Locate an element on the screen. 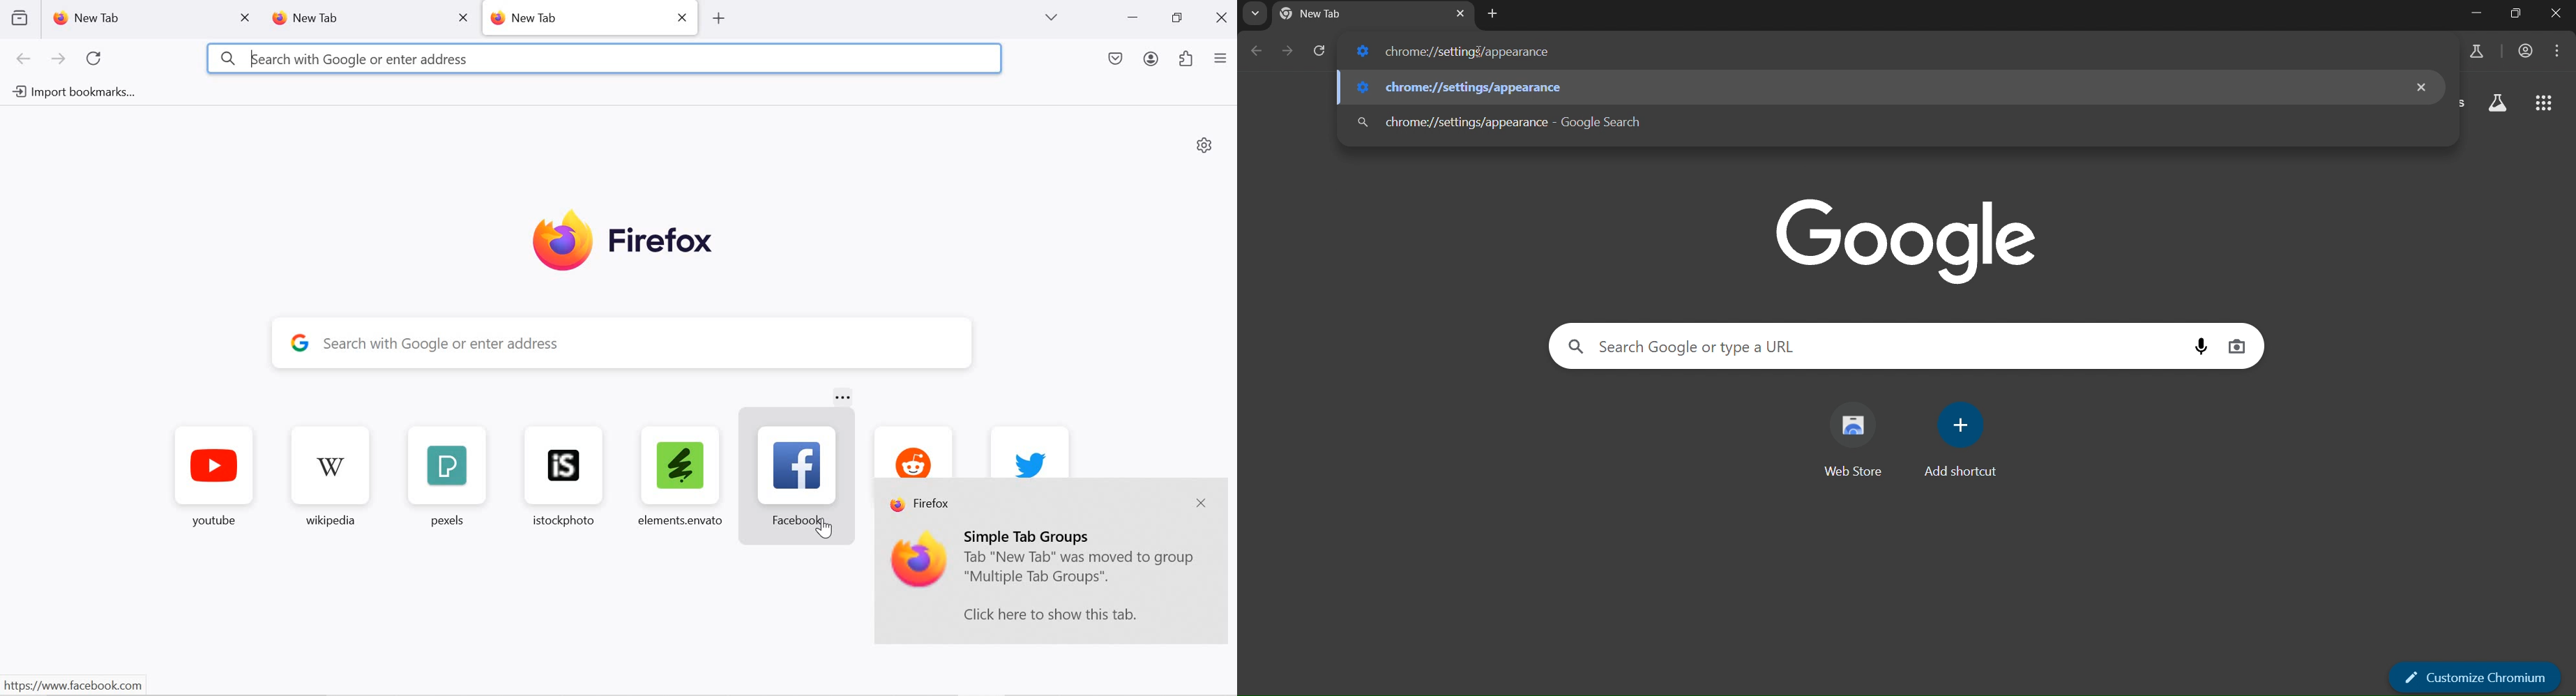 The height and width of the screenshot is (700, 2576). account is located at coordinates (1153, 61).